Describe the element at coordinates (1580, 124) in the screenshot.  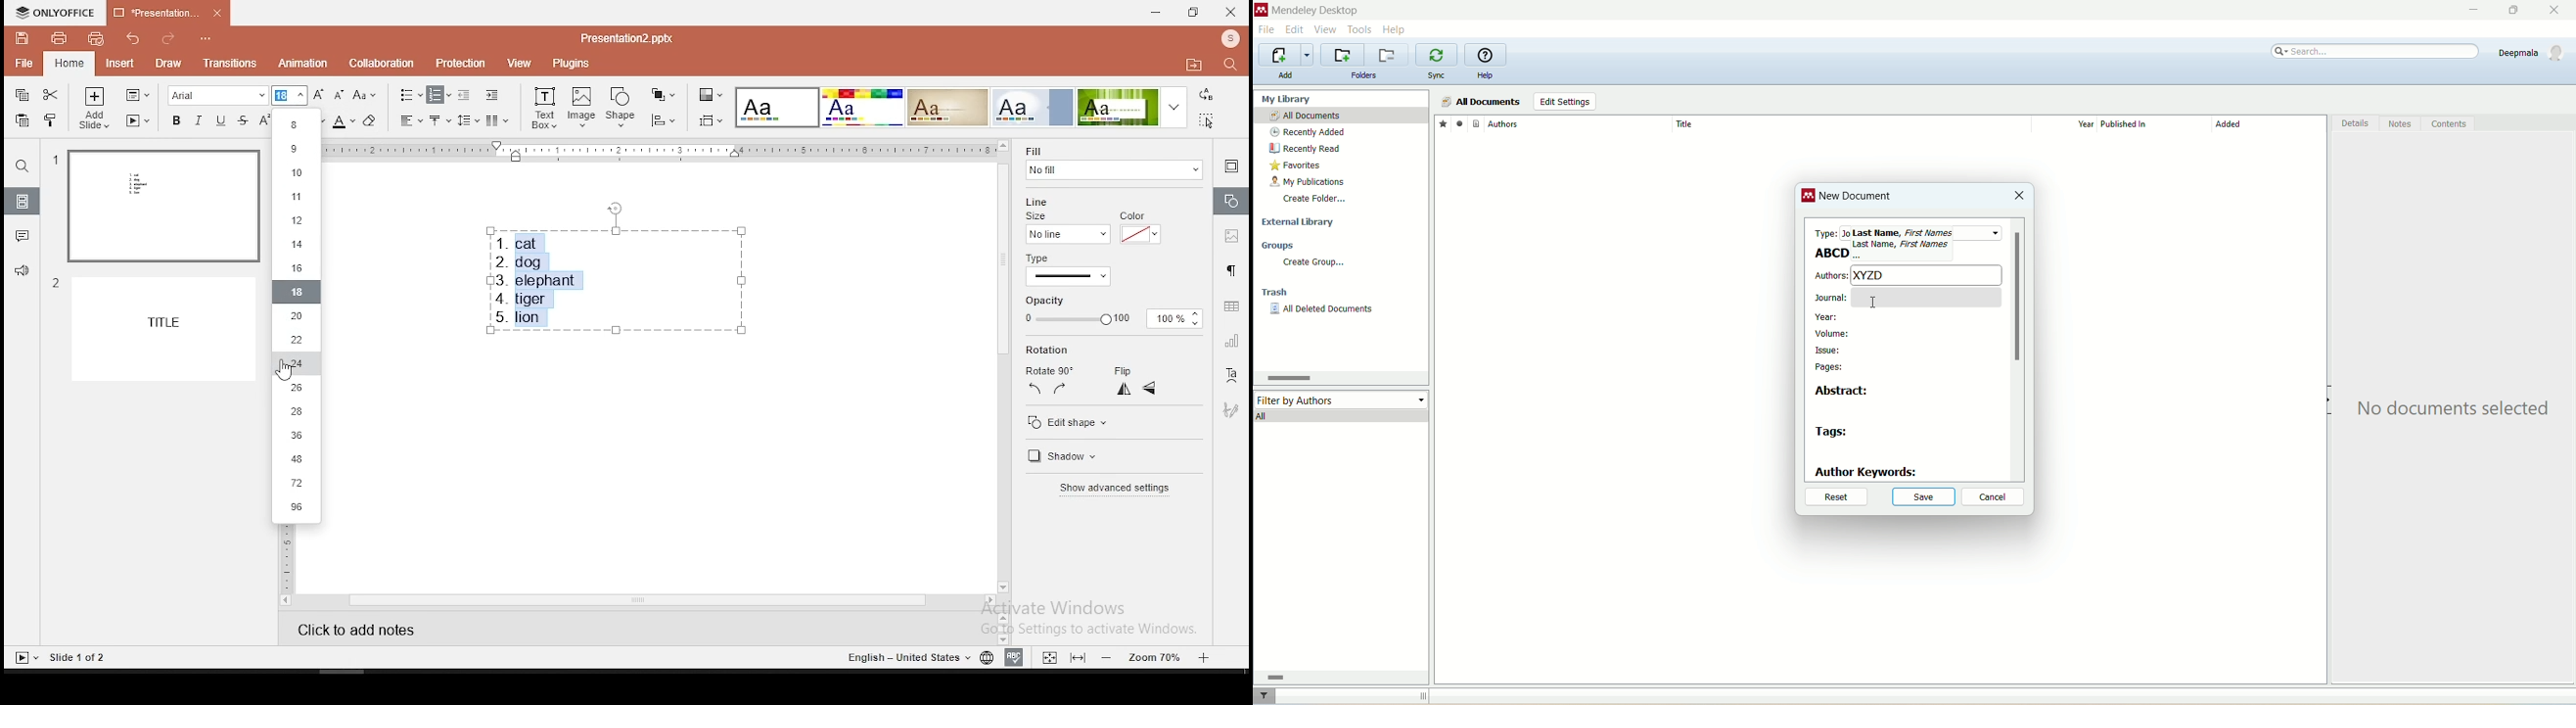
I see `author` at that location.